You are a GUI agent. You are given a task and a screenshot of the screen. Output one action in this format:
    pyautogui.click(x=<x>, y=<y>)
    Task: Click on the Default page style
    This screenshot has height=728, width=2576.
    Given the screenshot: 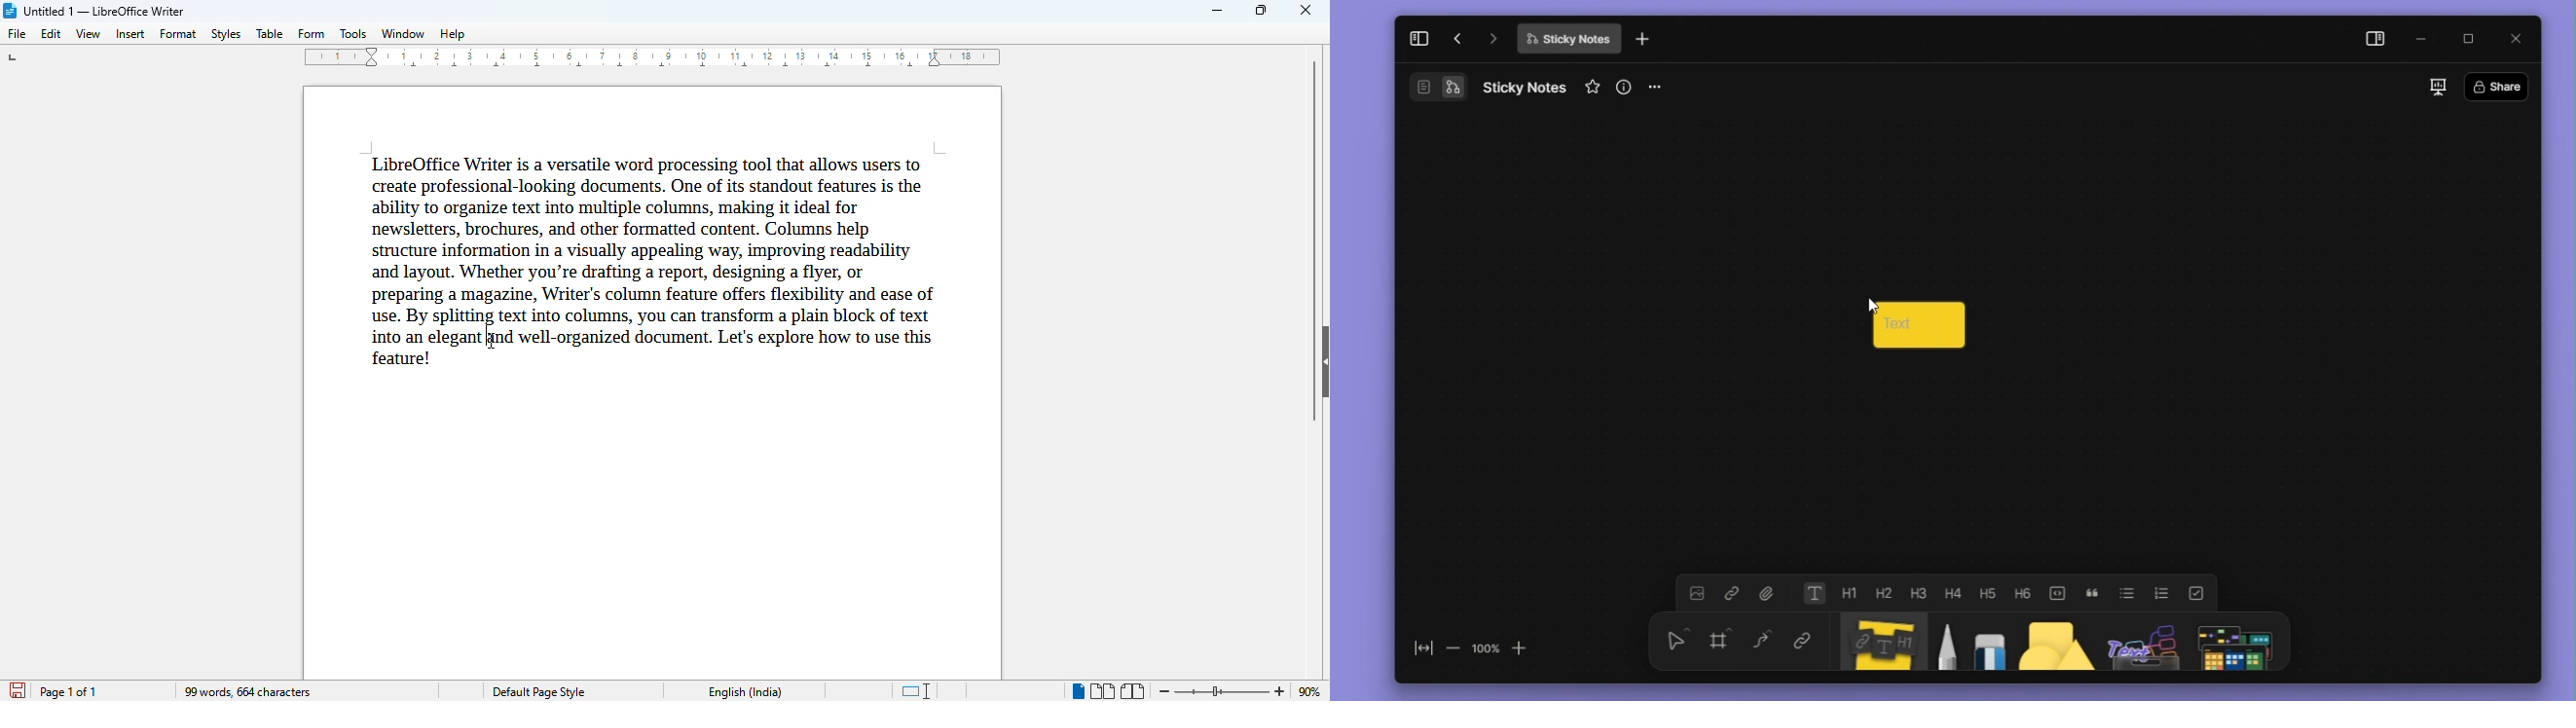 What is the action you would take?
    pyautogui.click(x=542, y=692)
    